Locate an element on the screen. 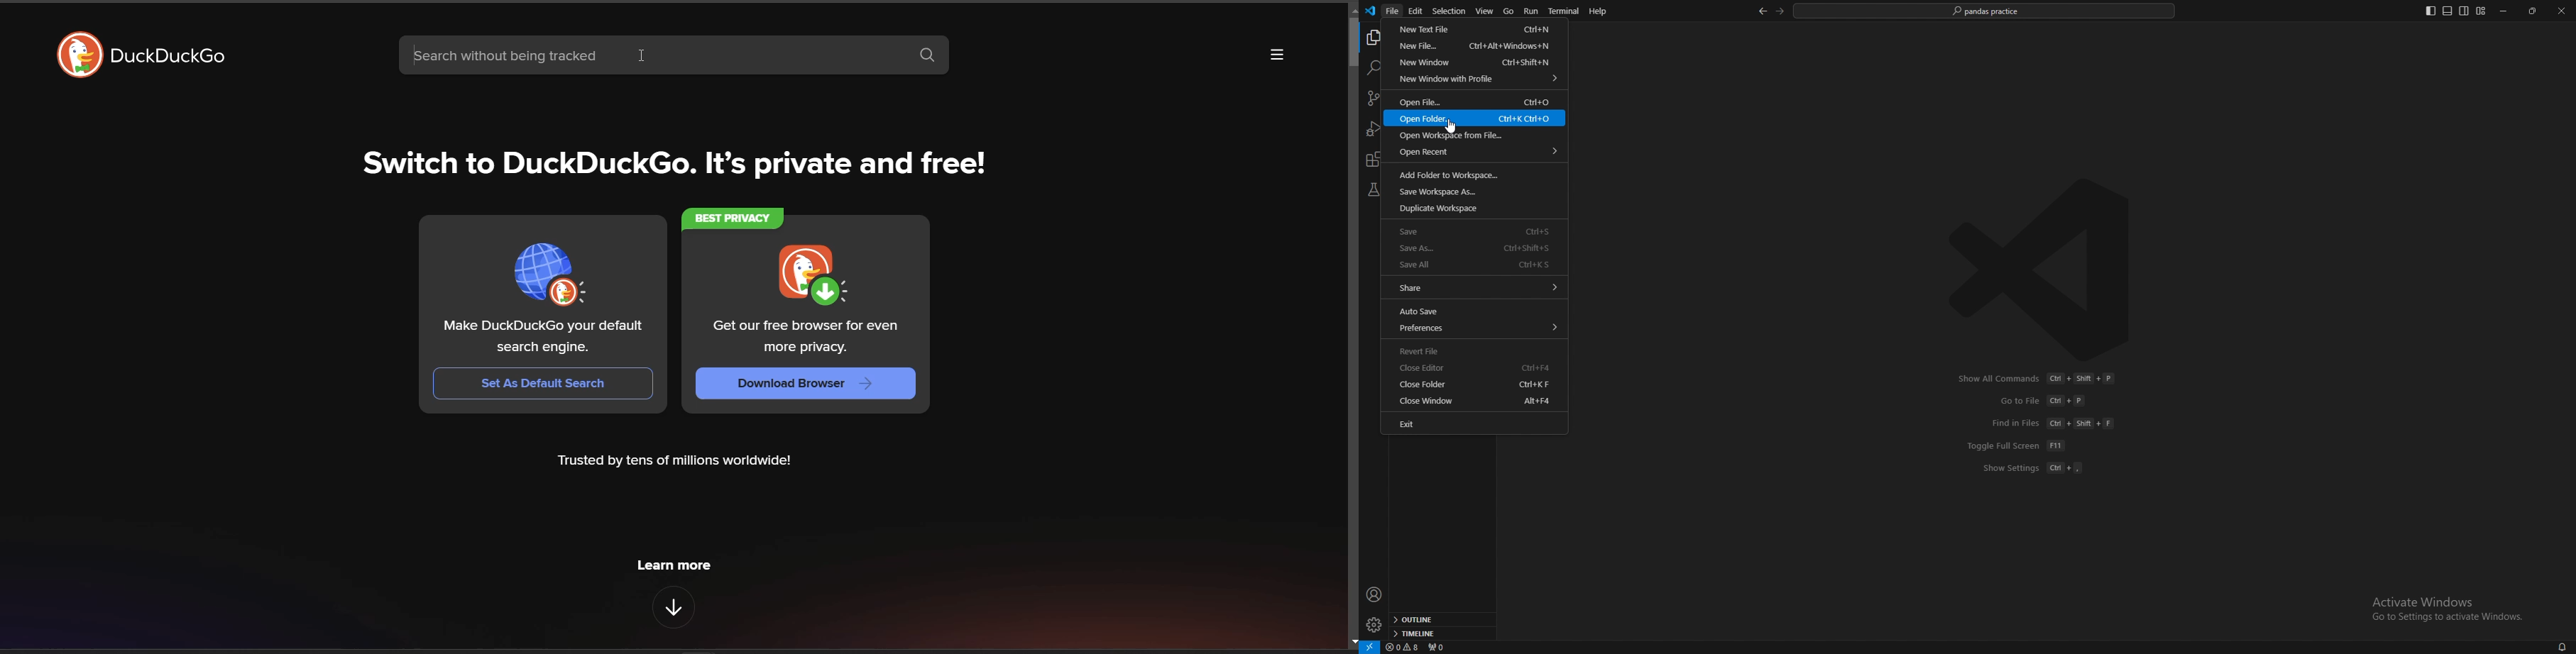 Image resolution: width=2576 pixels, height=672 pixels. save is located at coordinates (1473, 230).